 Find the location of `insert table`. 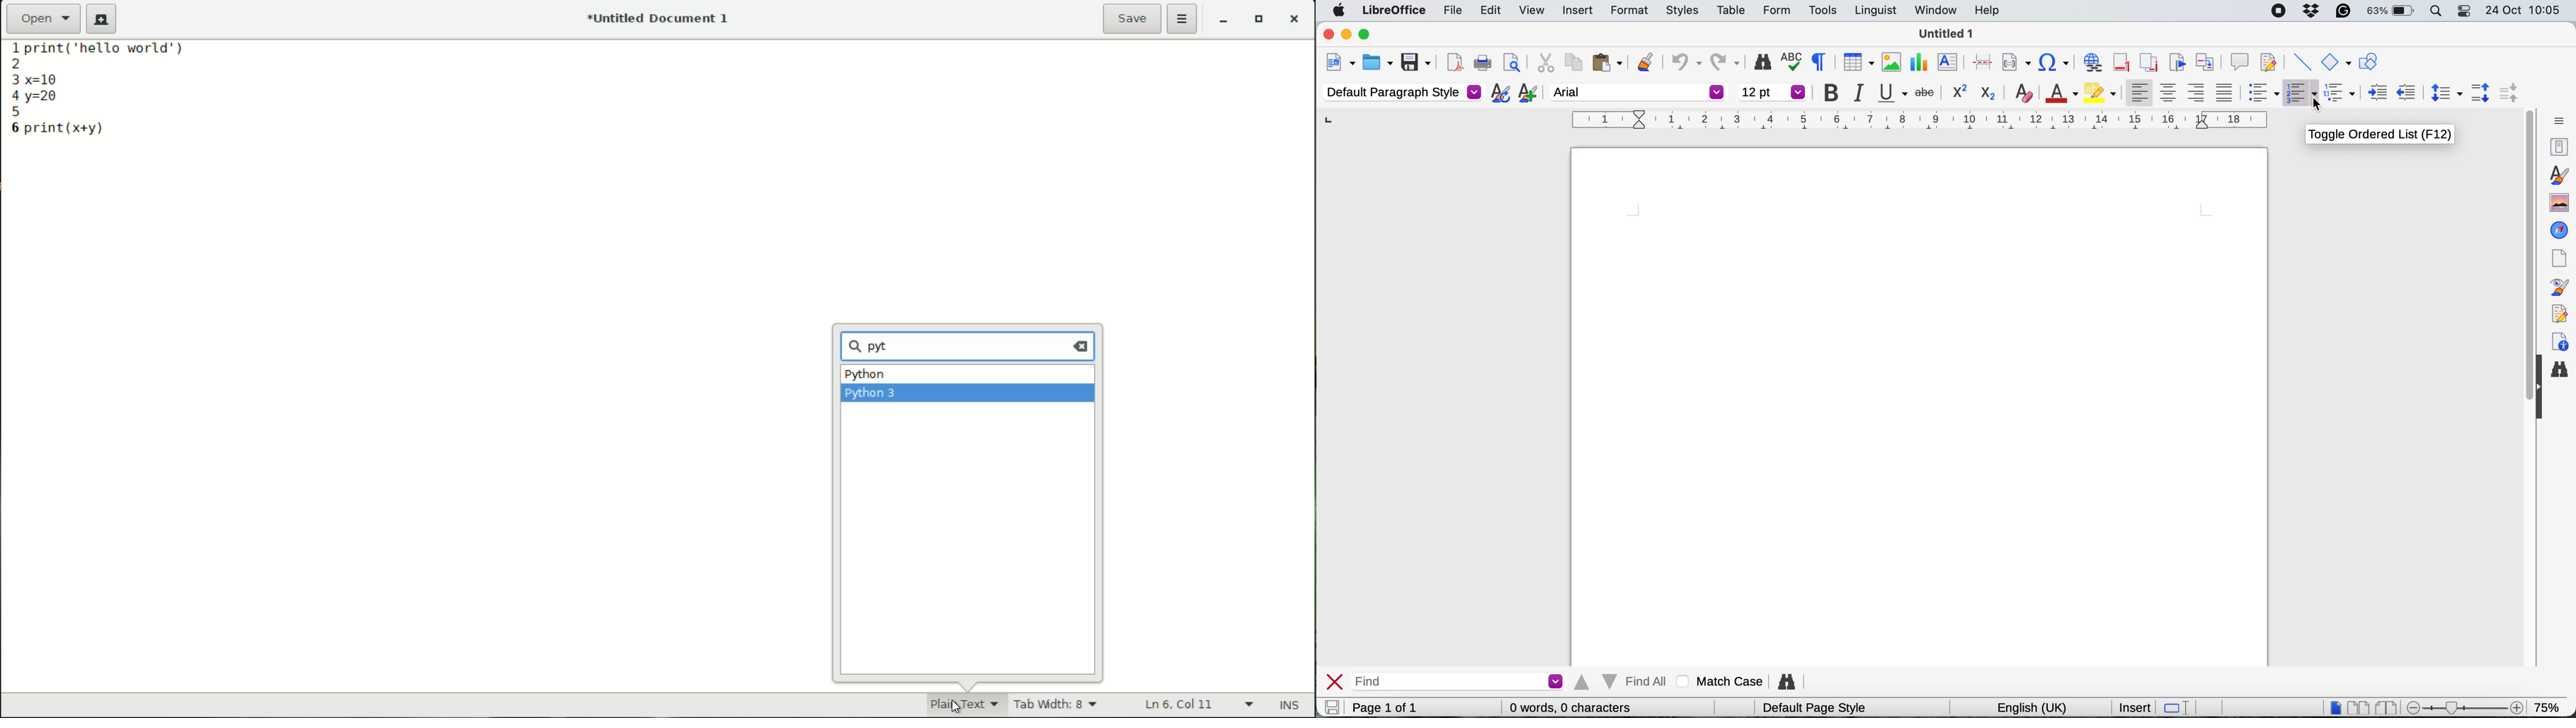

insert table is located at coordinates (1857, 63).